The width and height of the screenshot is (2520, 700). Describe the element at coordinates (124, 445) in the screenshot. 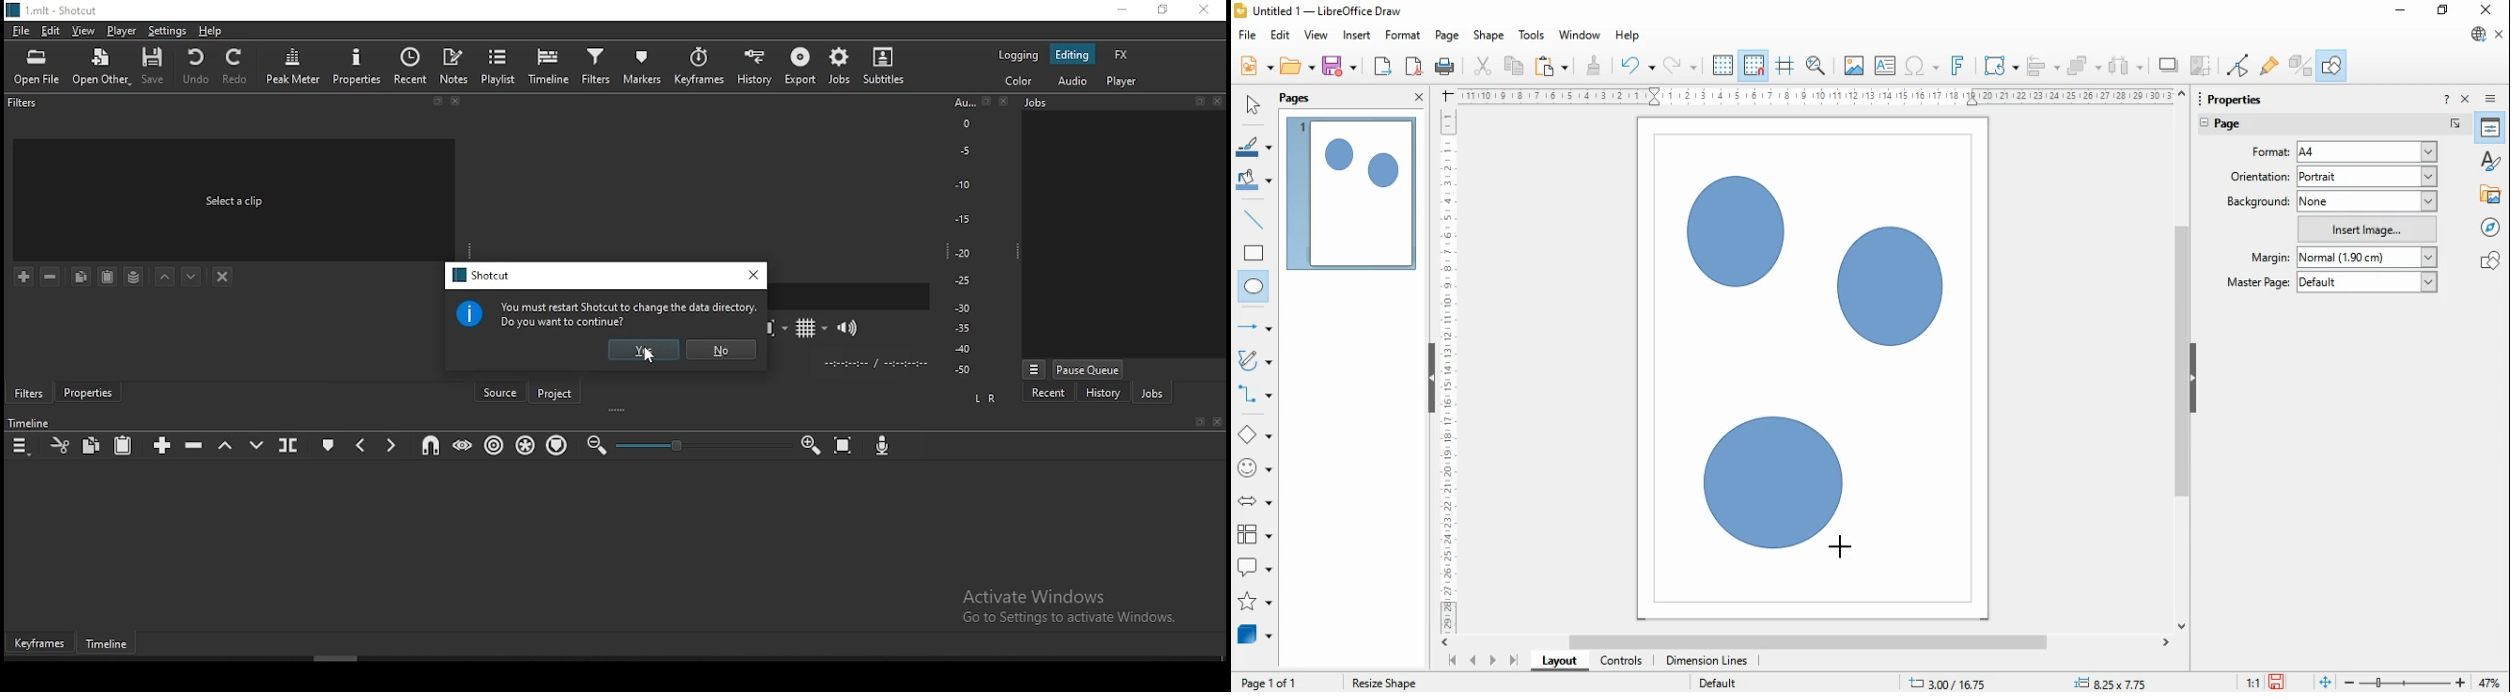

I see `paste` at that location.